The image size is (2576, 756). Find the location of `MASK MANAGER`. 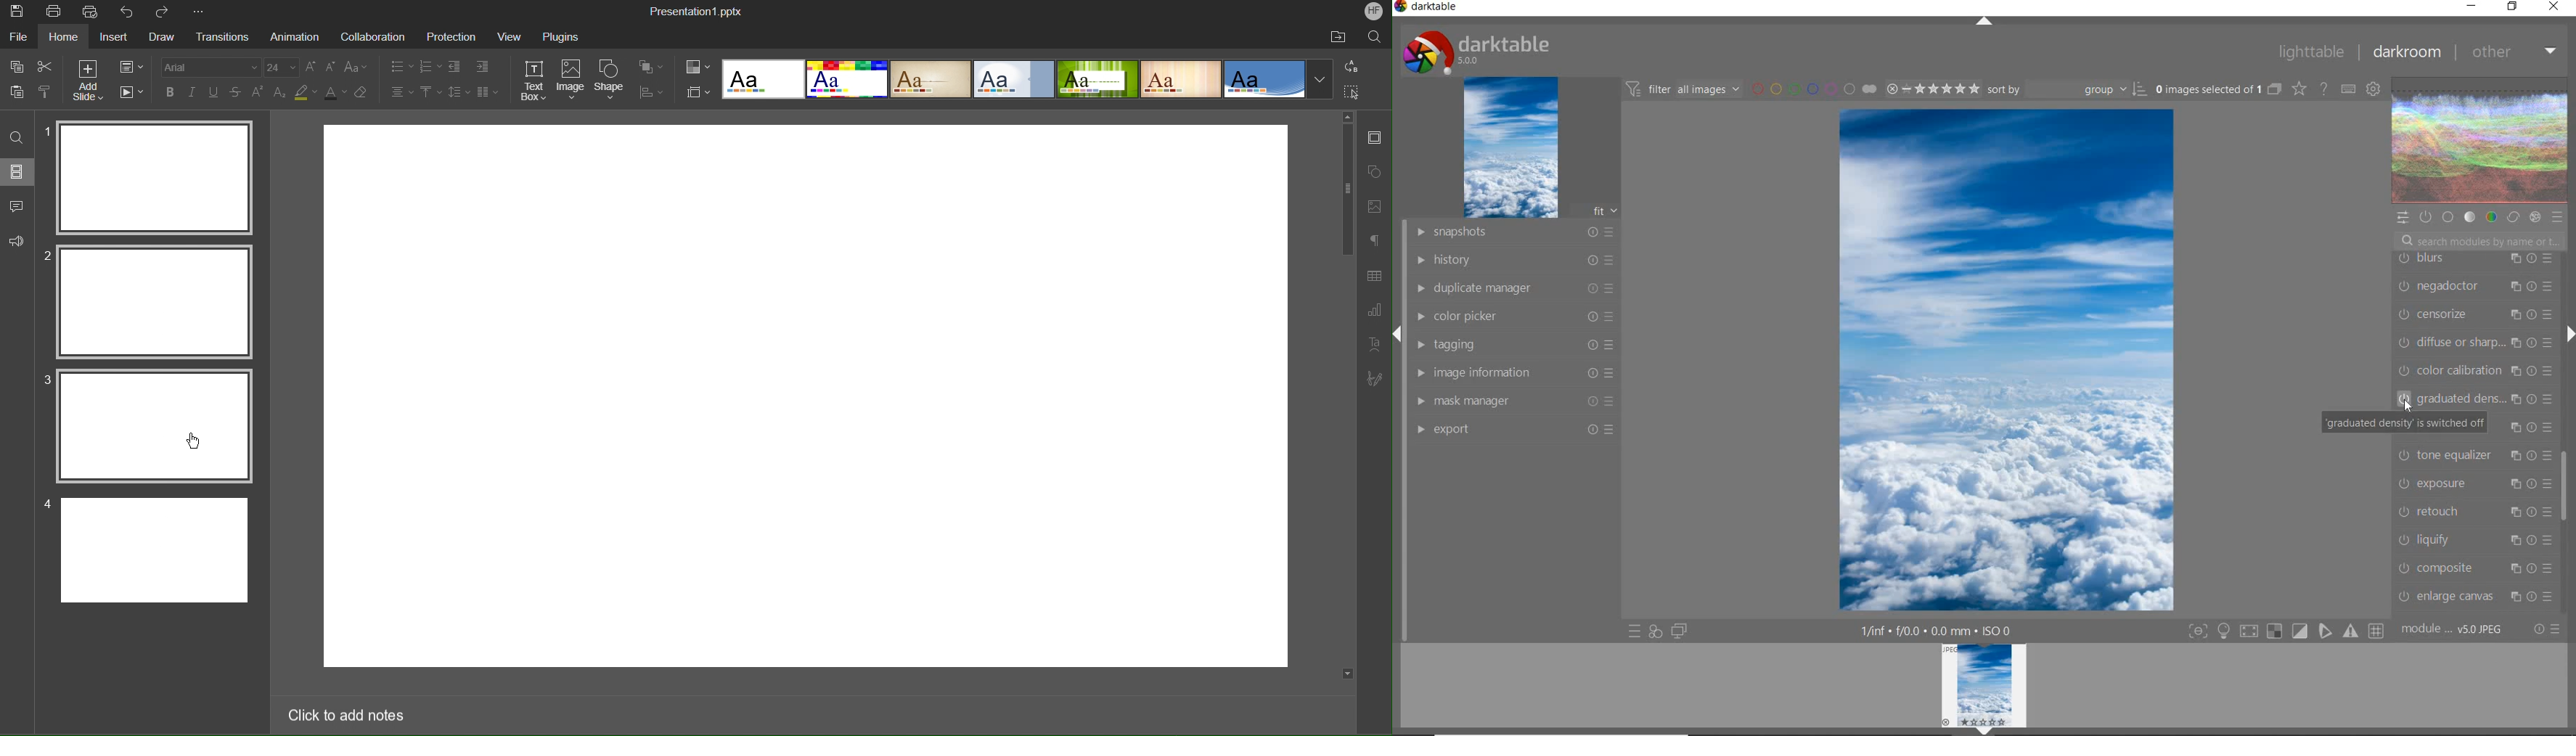

MASK MANAGER is located at coordinates (1517, 400).